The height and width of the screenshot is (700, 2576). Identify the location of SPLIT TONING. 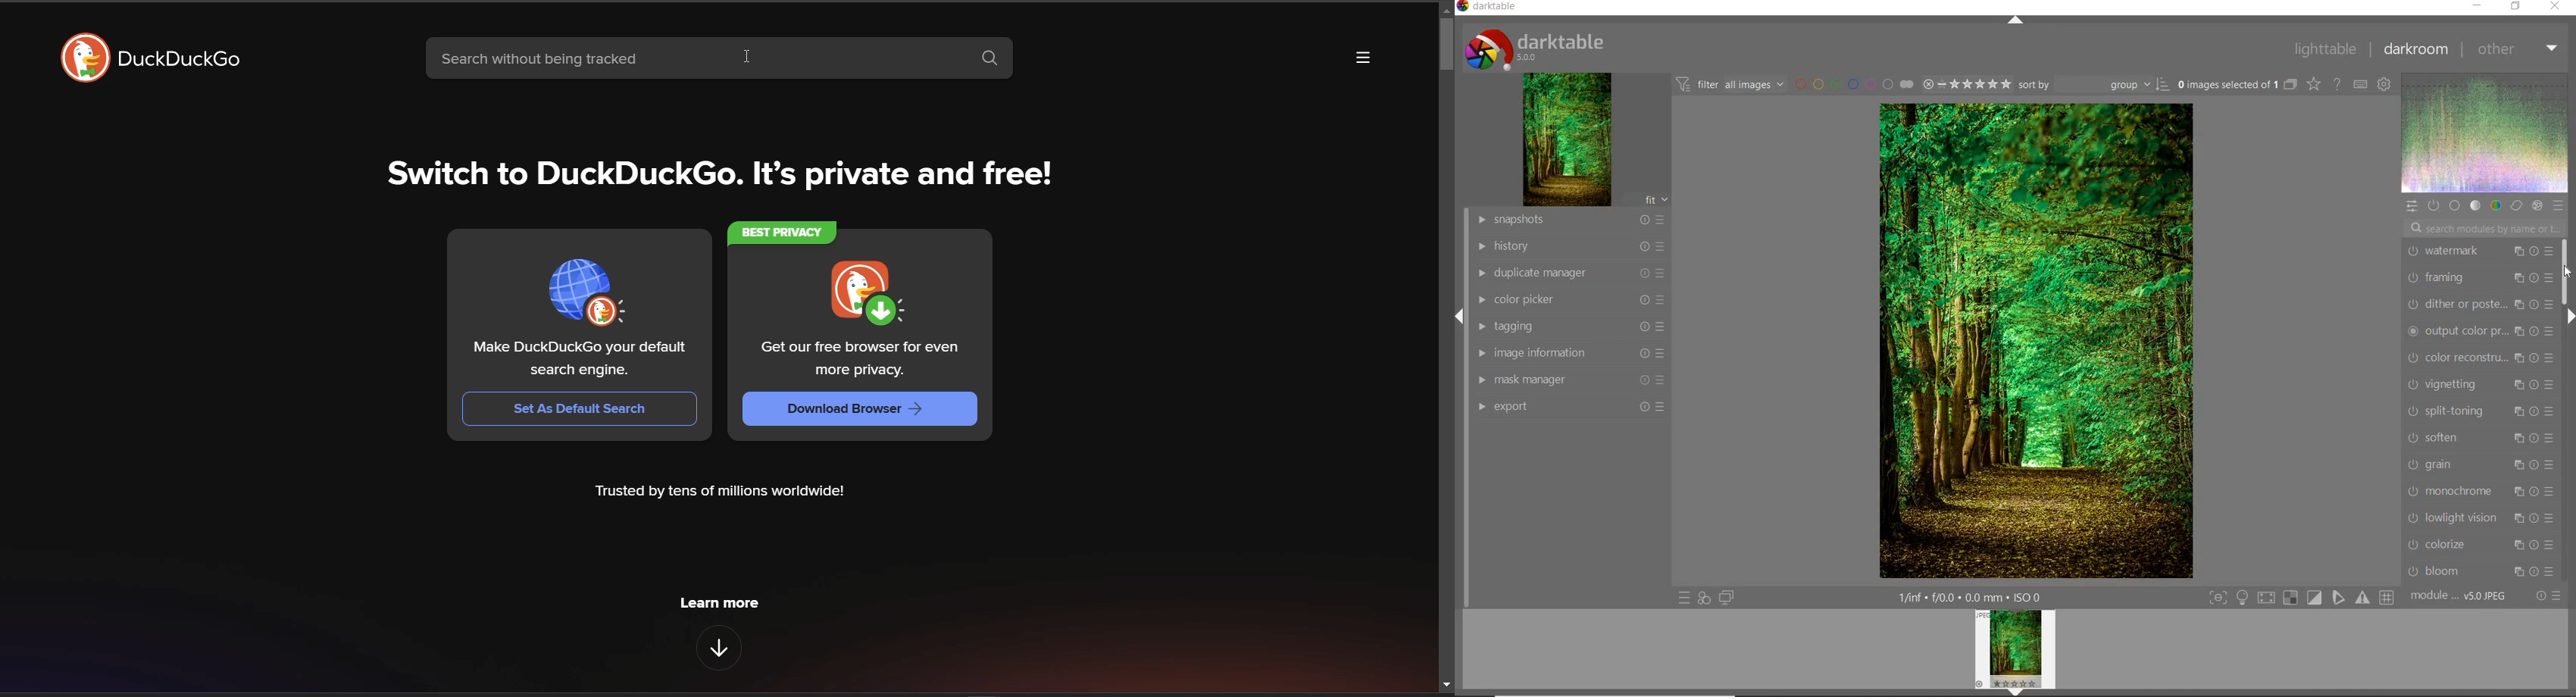
(2480, 411).